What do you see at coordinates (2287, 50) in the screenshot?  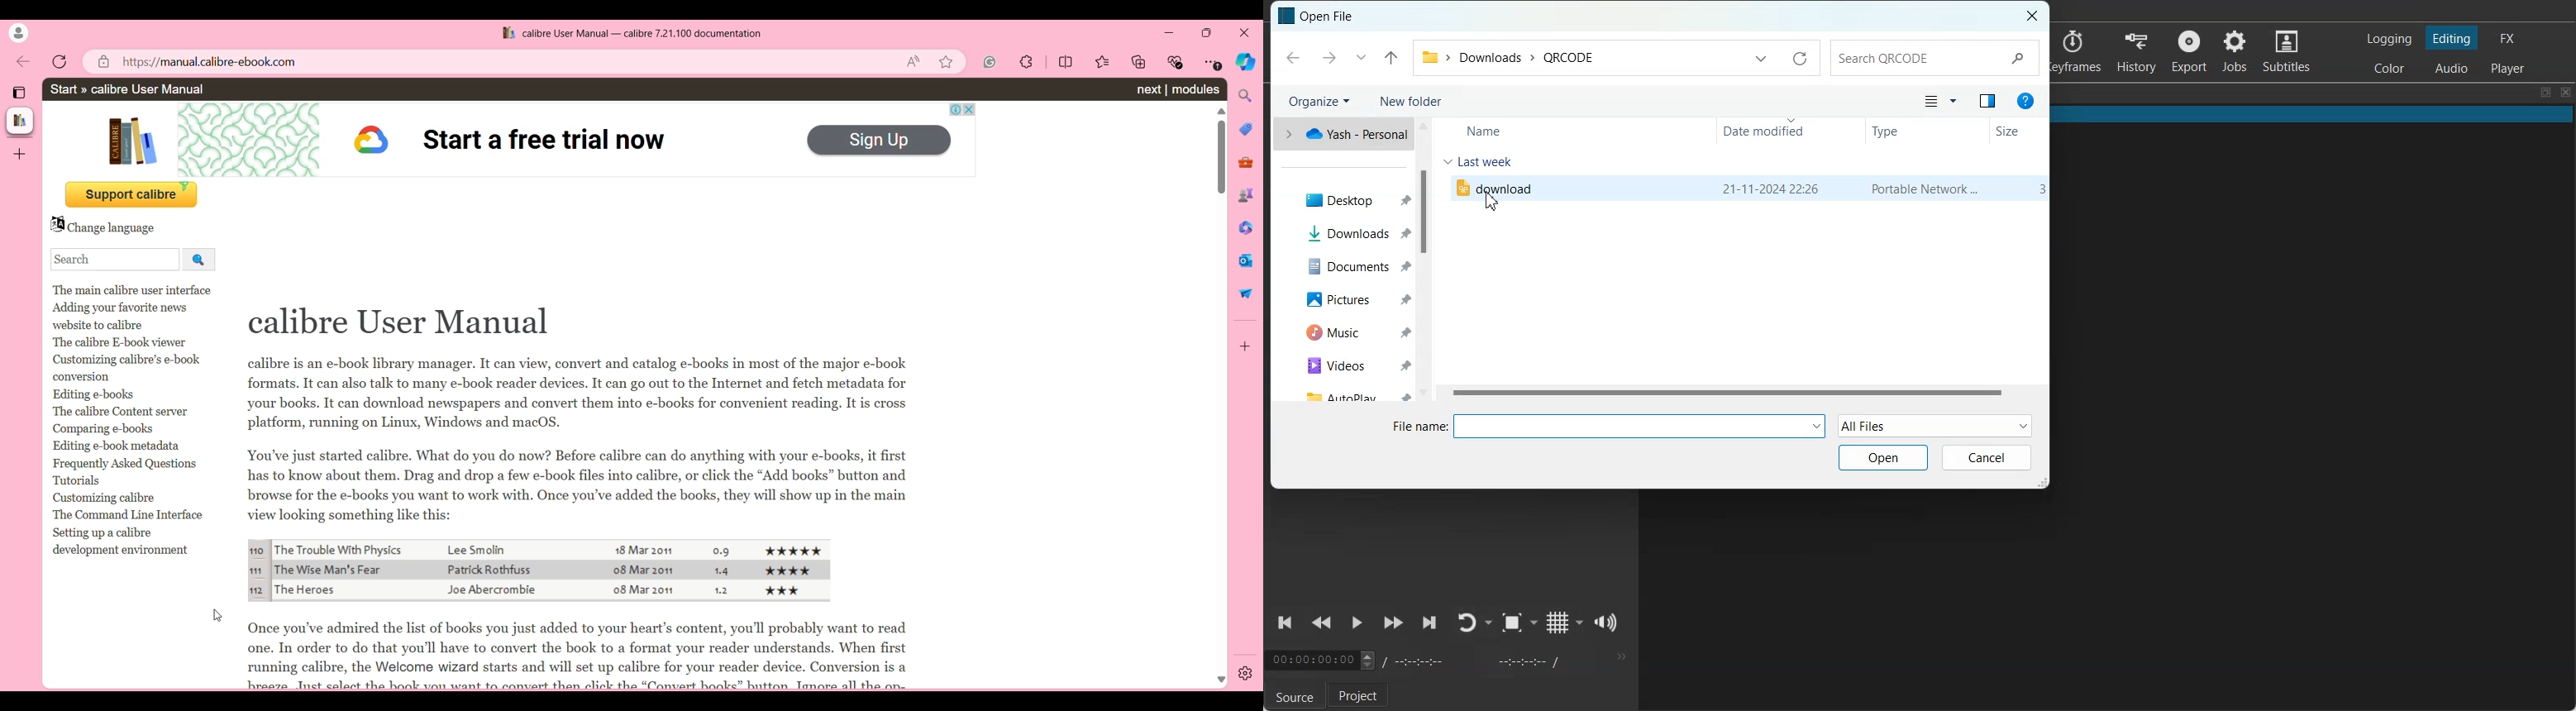 I see `Subtitles` at bounding box center [2287, 50].